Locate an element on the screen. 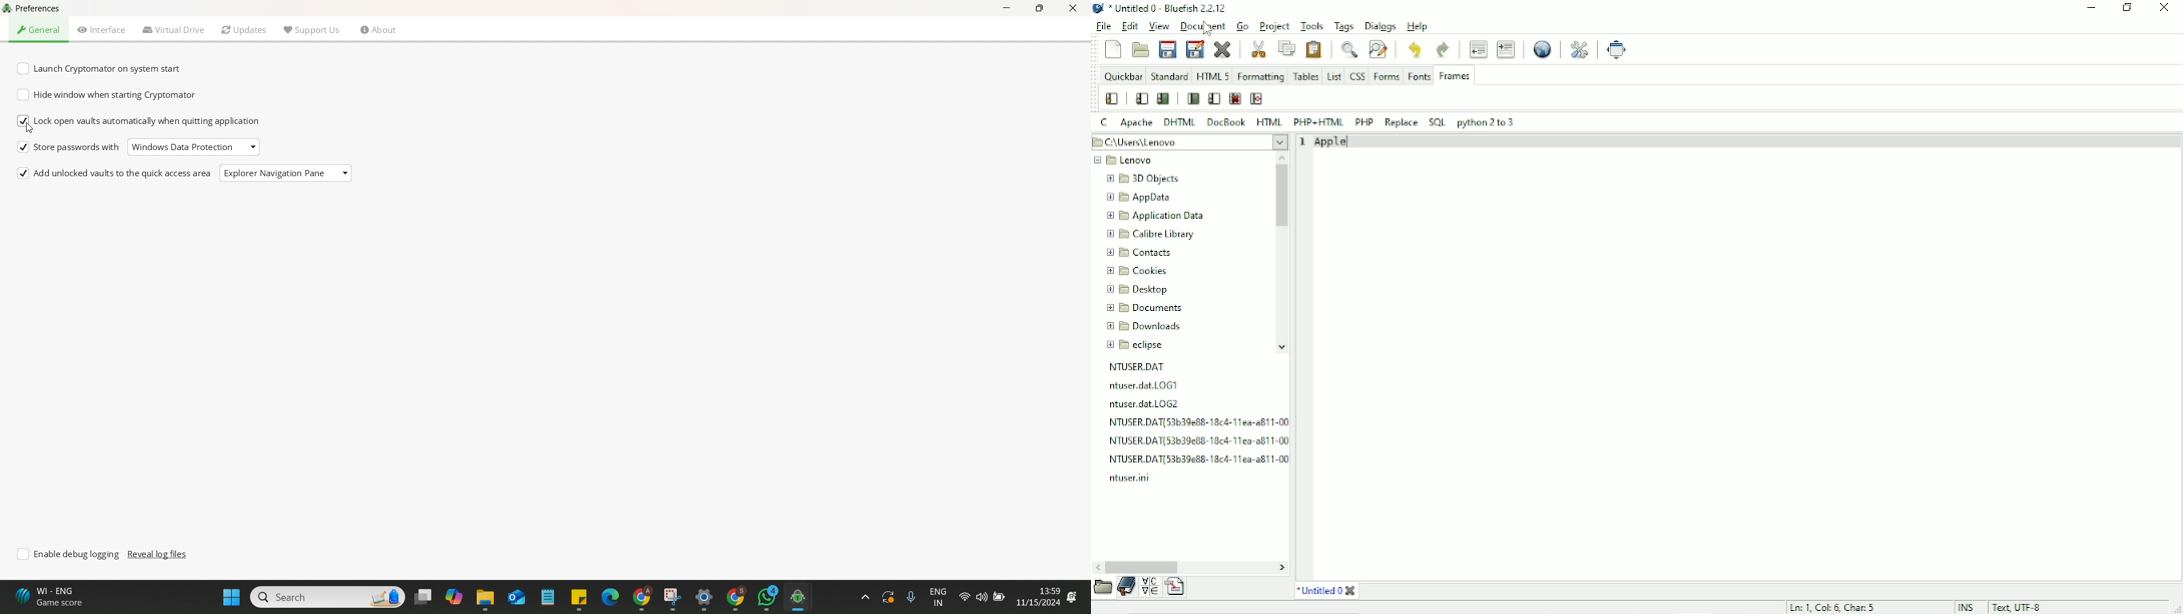  Fullscreen is located at coordinates (1616, 48).